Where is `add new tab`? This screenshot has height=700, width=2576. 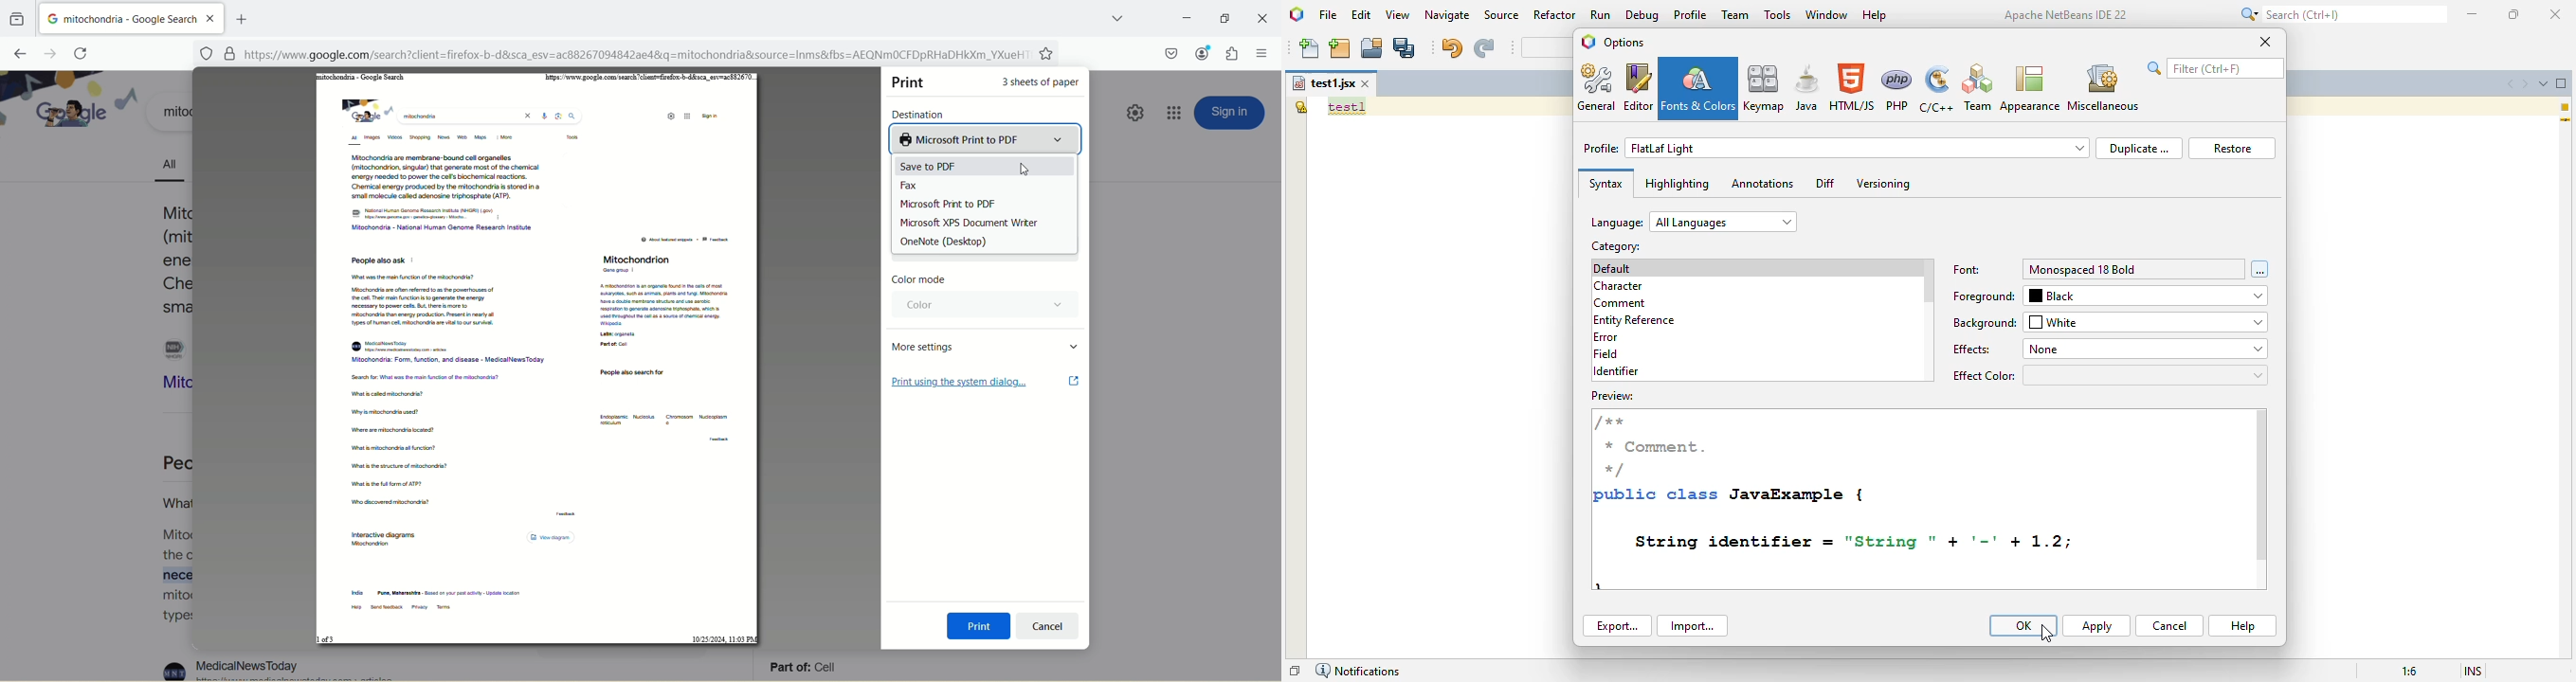 add new tab is located at coordinates (241, 17).